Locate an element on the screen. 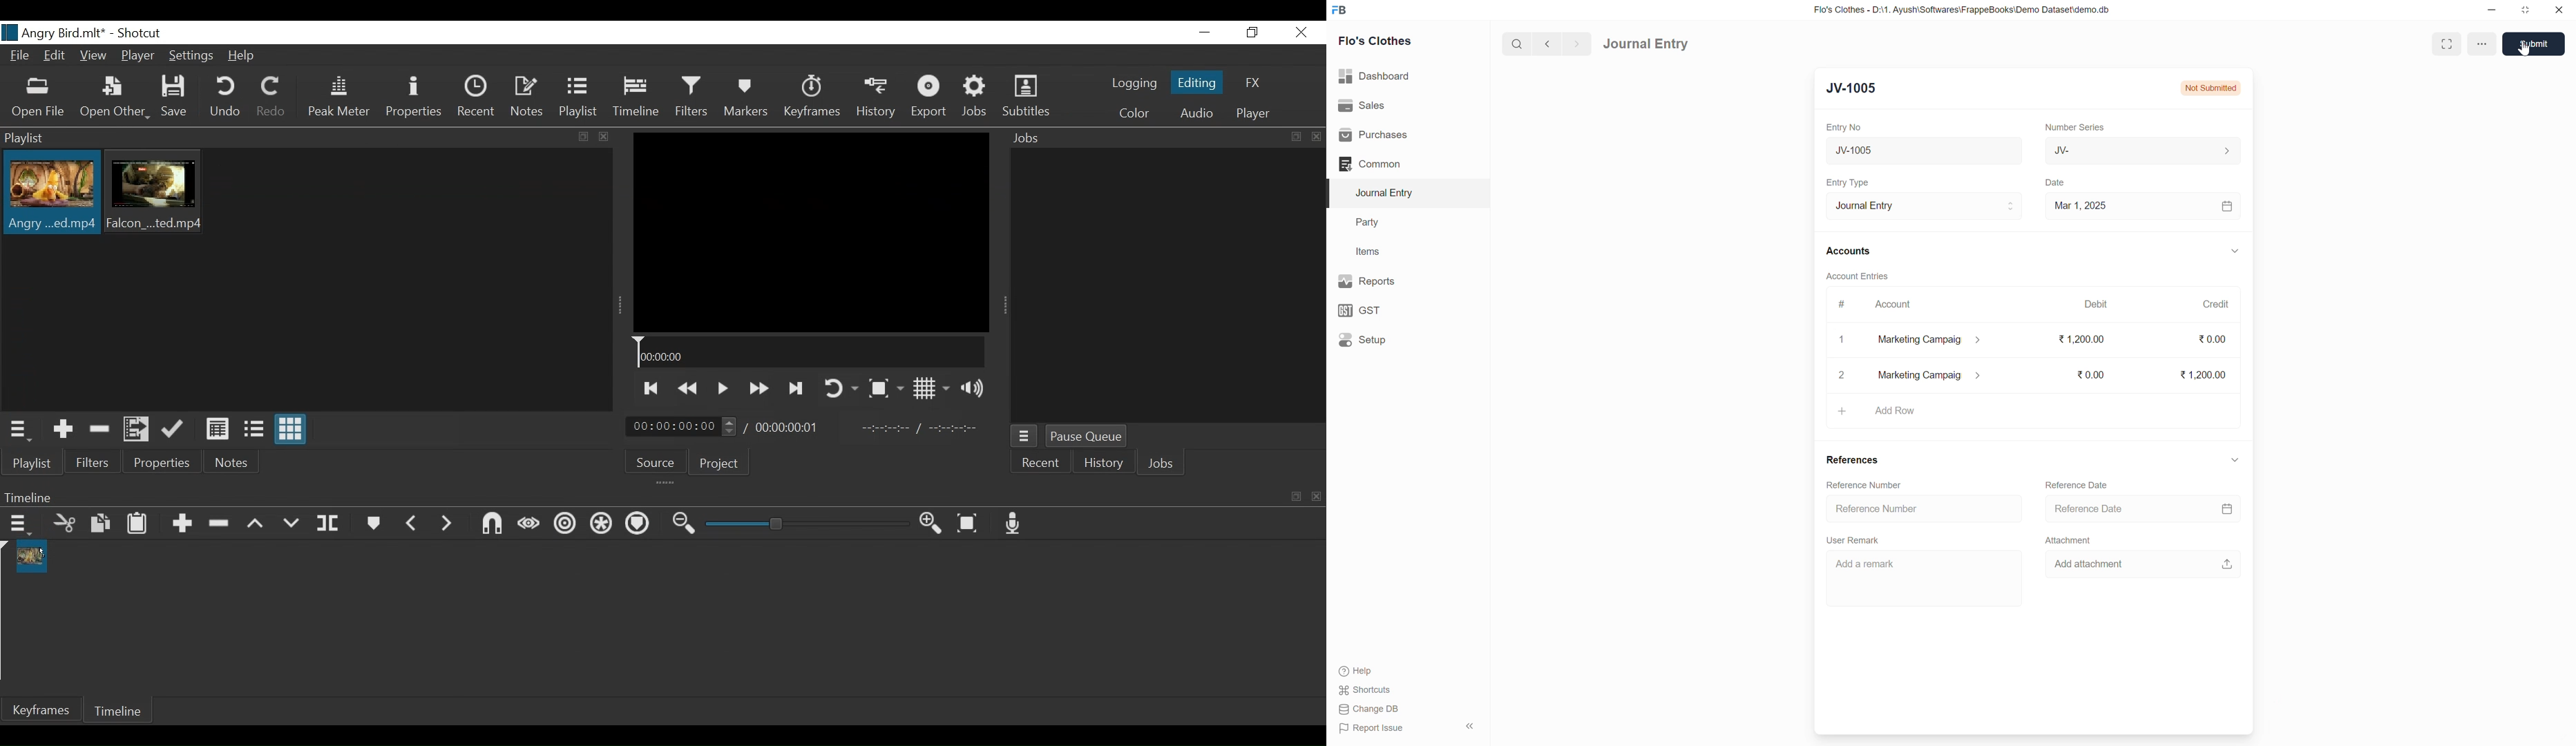  Toggle display grid on player is located at coordinates (932, 389).